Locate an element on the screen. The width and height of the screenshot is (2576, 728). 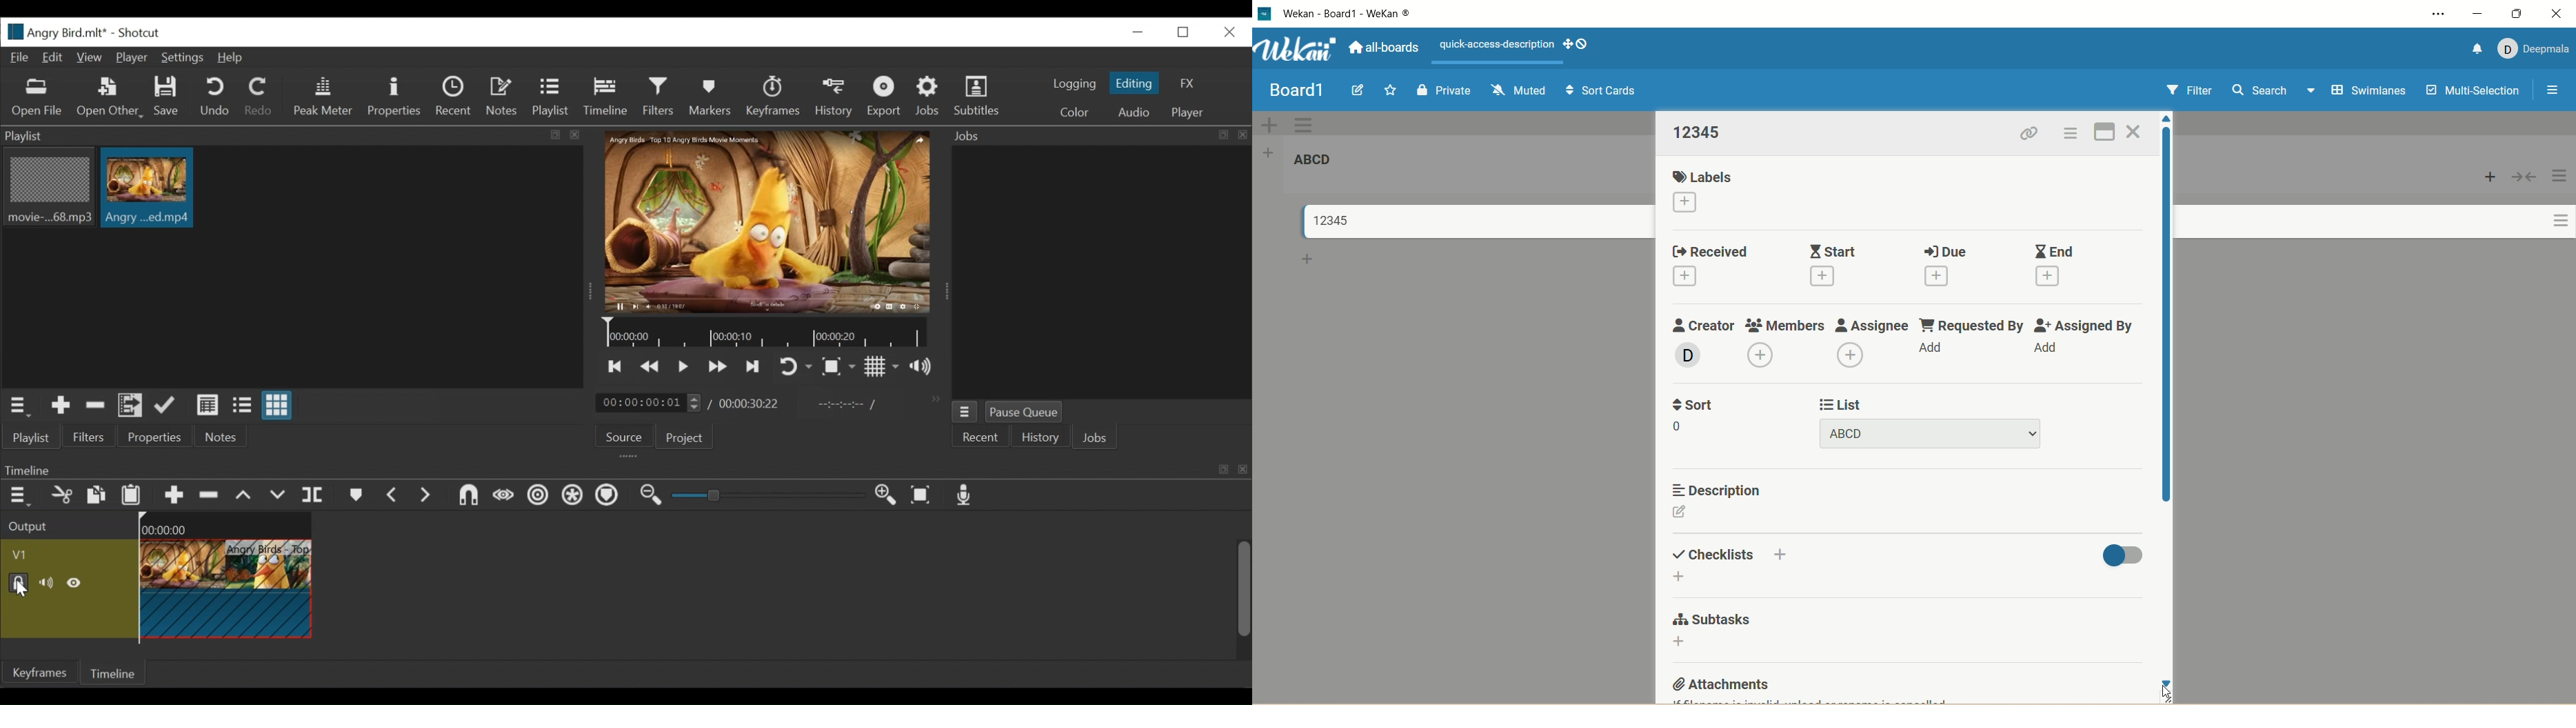
Zoom timeline in is located at coordinates (888, 496).